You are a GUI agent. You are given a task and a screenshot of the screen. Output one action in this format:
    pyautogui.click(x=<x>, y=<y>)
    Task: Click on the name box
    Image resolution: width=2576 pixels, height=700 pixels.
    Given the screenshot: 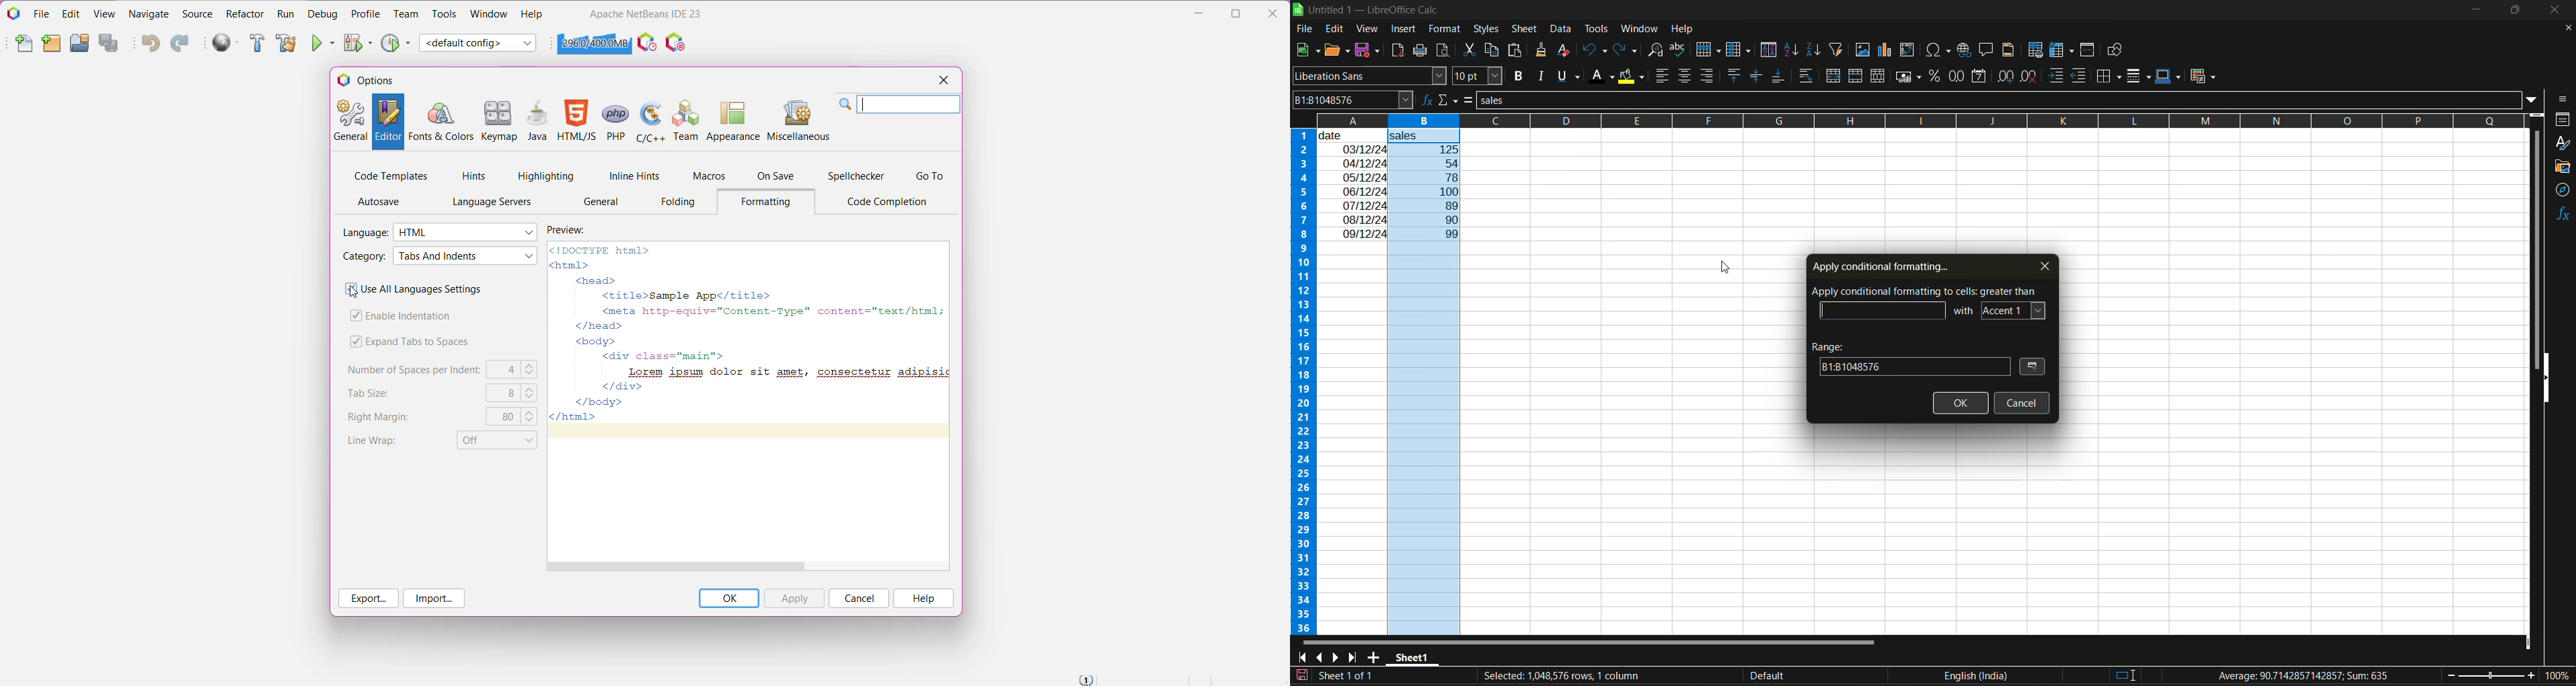 What is the action you would take?
    pyautogui.click(x=1350, y=99)
    